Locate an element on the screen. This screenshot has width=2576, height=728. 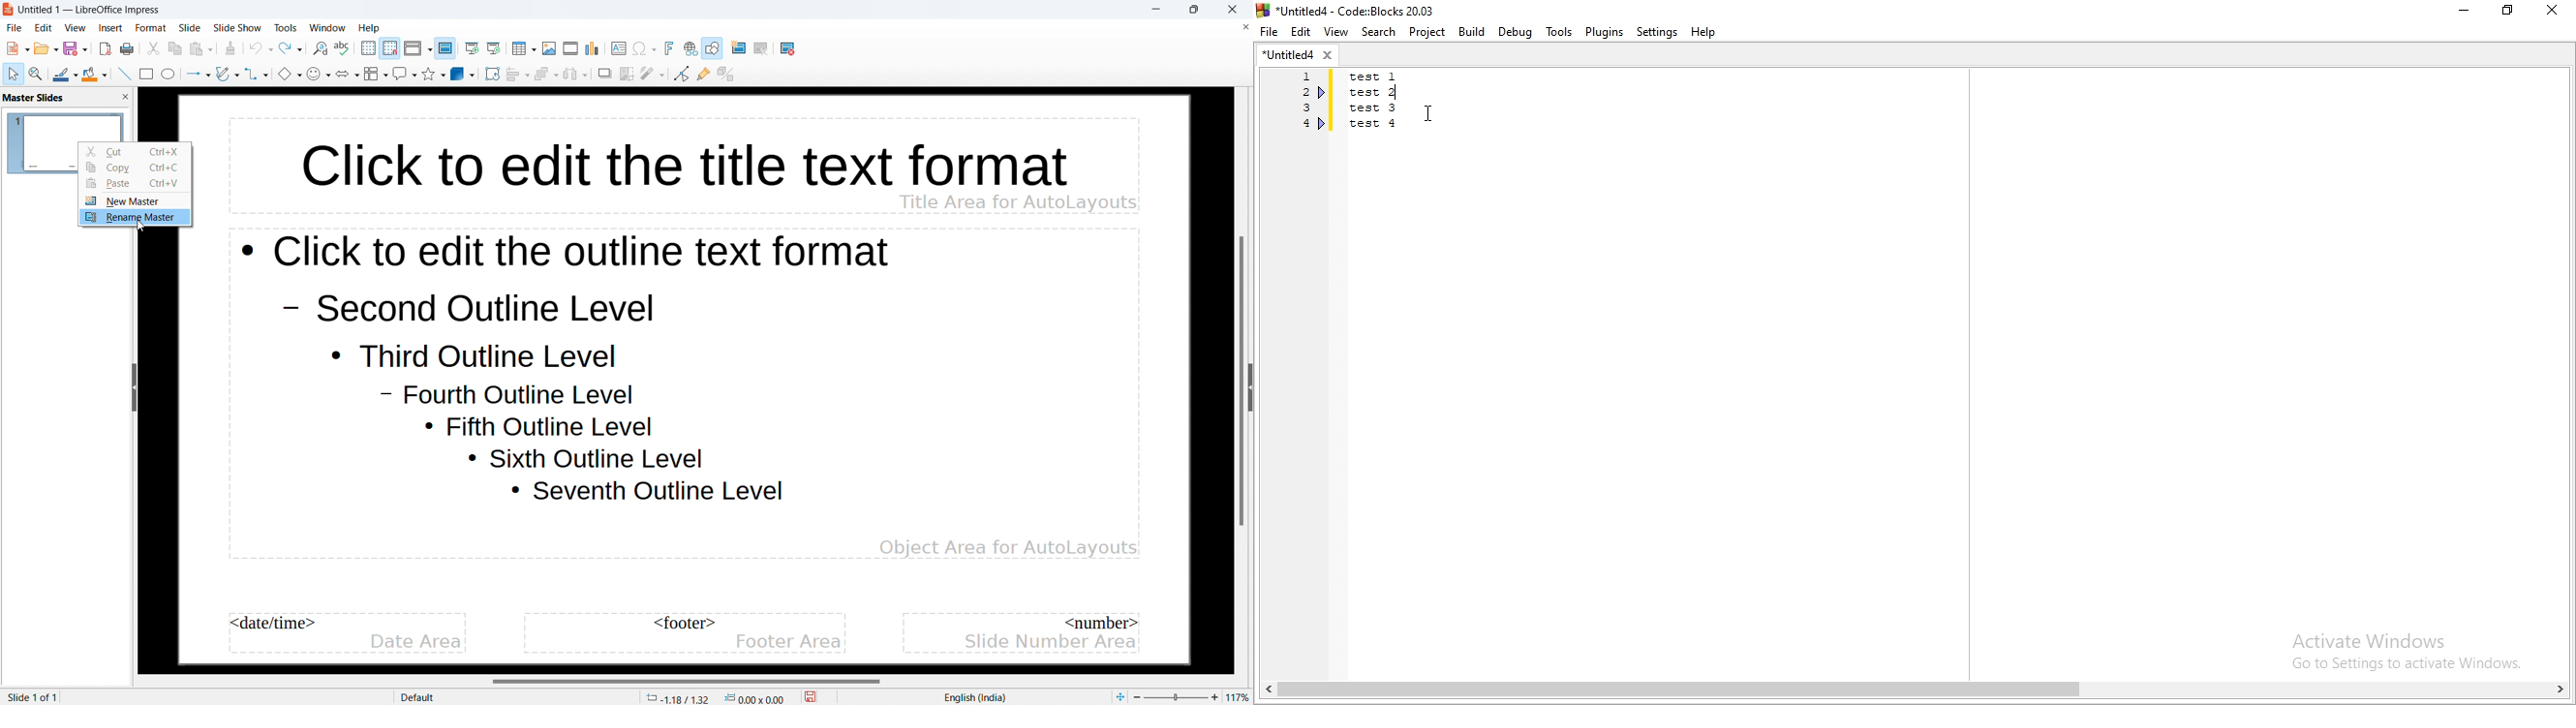
lines and arrows is located at coordinates (198, 74).